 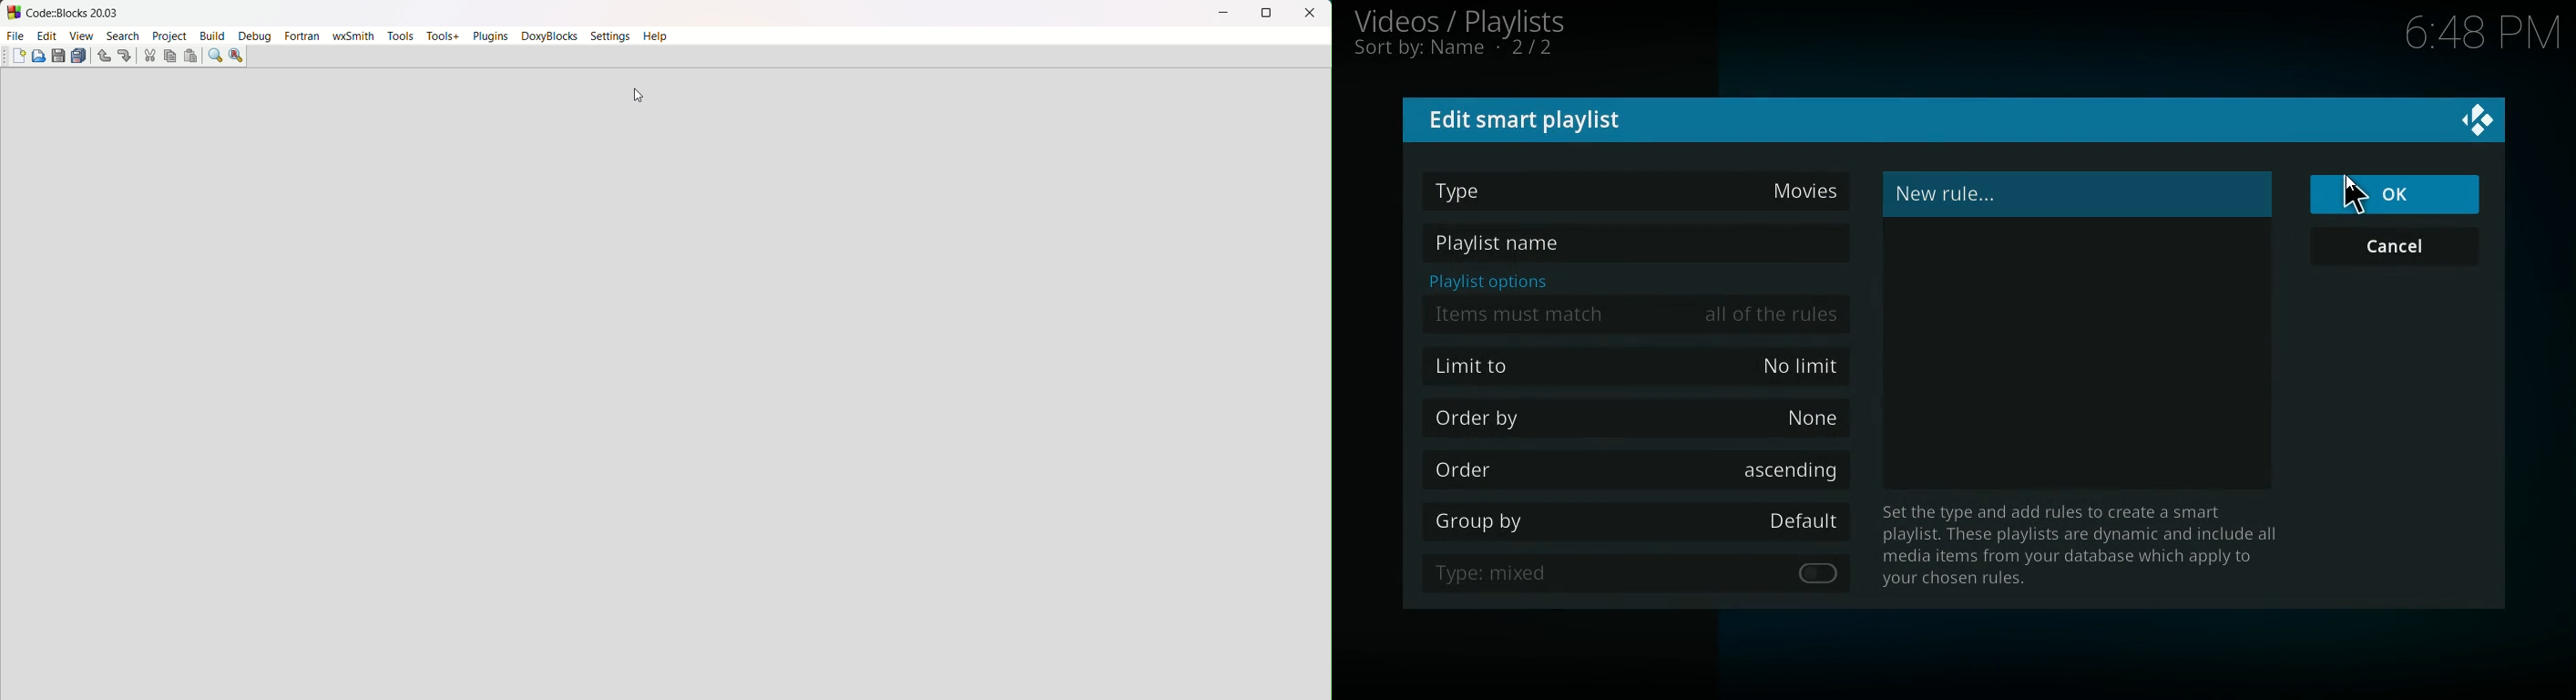 I want to click on cursor, so click(x=2354, y=194).